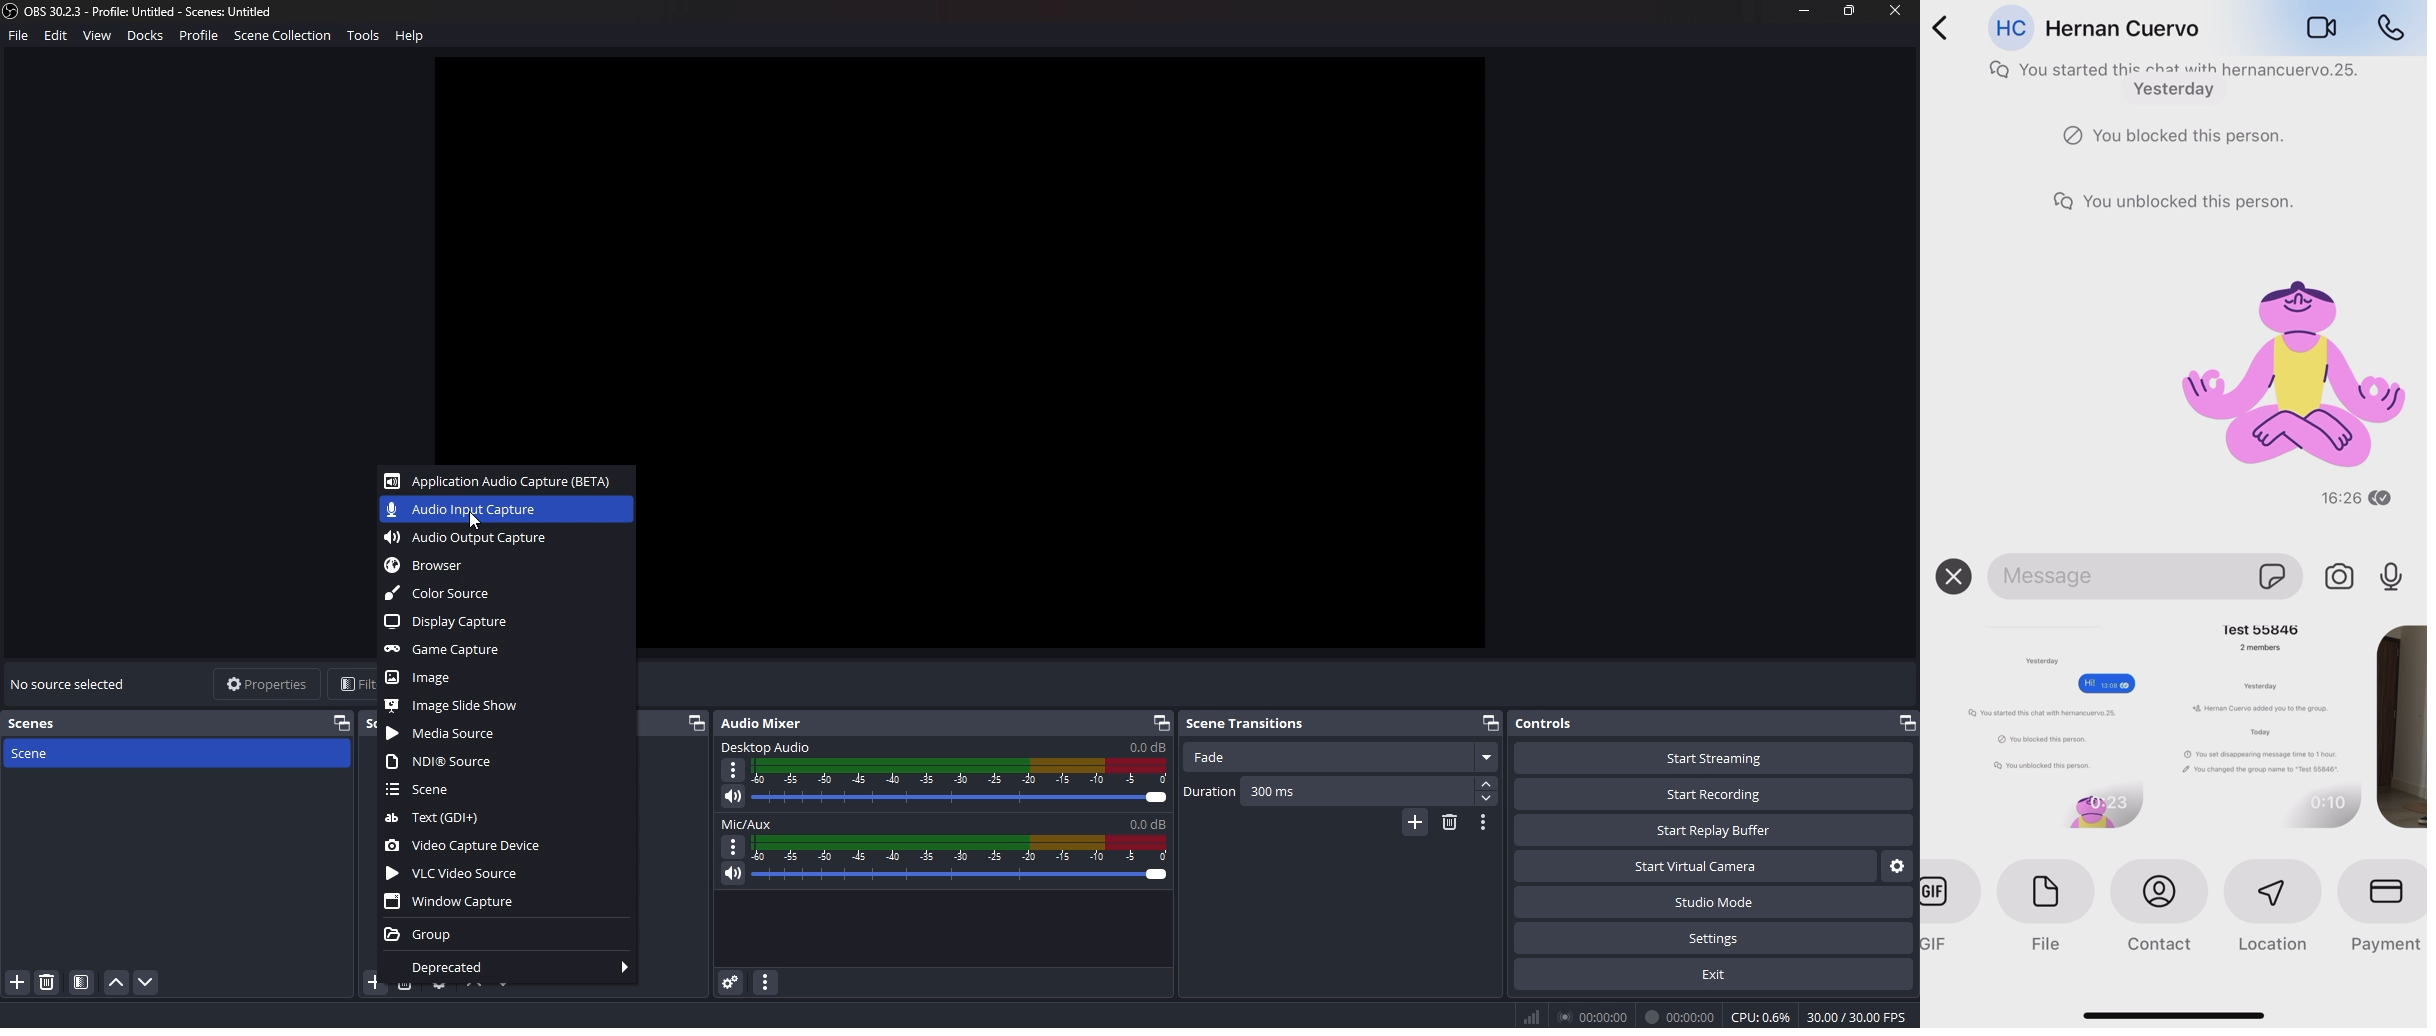  What do you see at coordinates (82, 985) in the screenshot?
I see `files` at bounding box center [82, 985].